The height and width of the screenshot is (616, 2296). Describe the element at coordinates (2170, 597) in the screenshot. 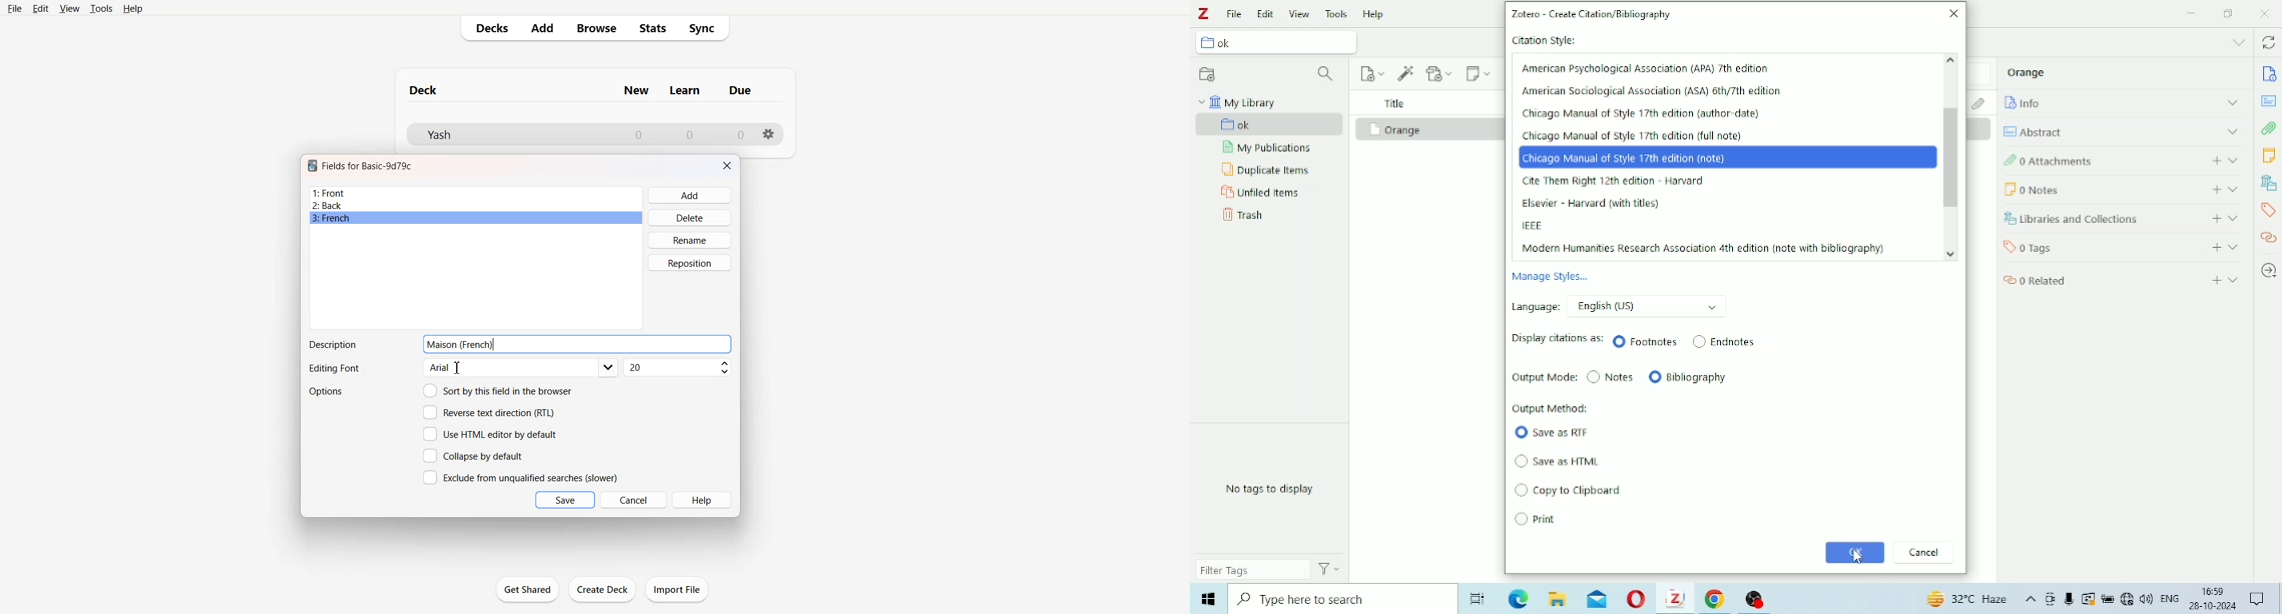

I see `ENG` at that location.